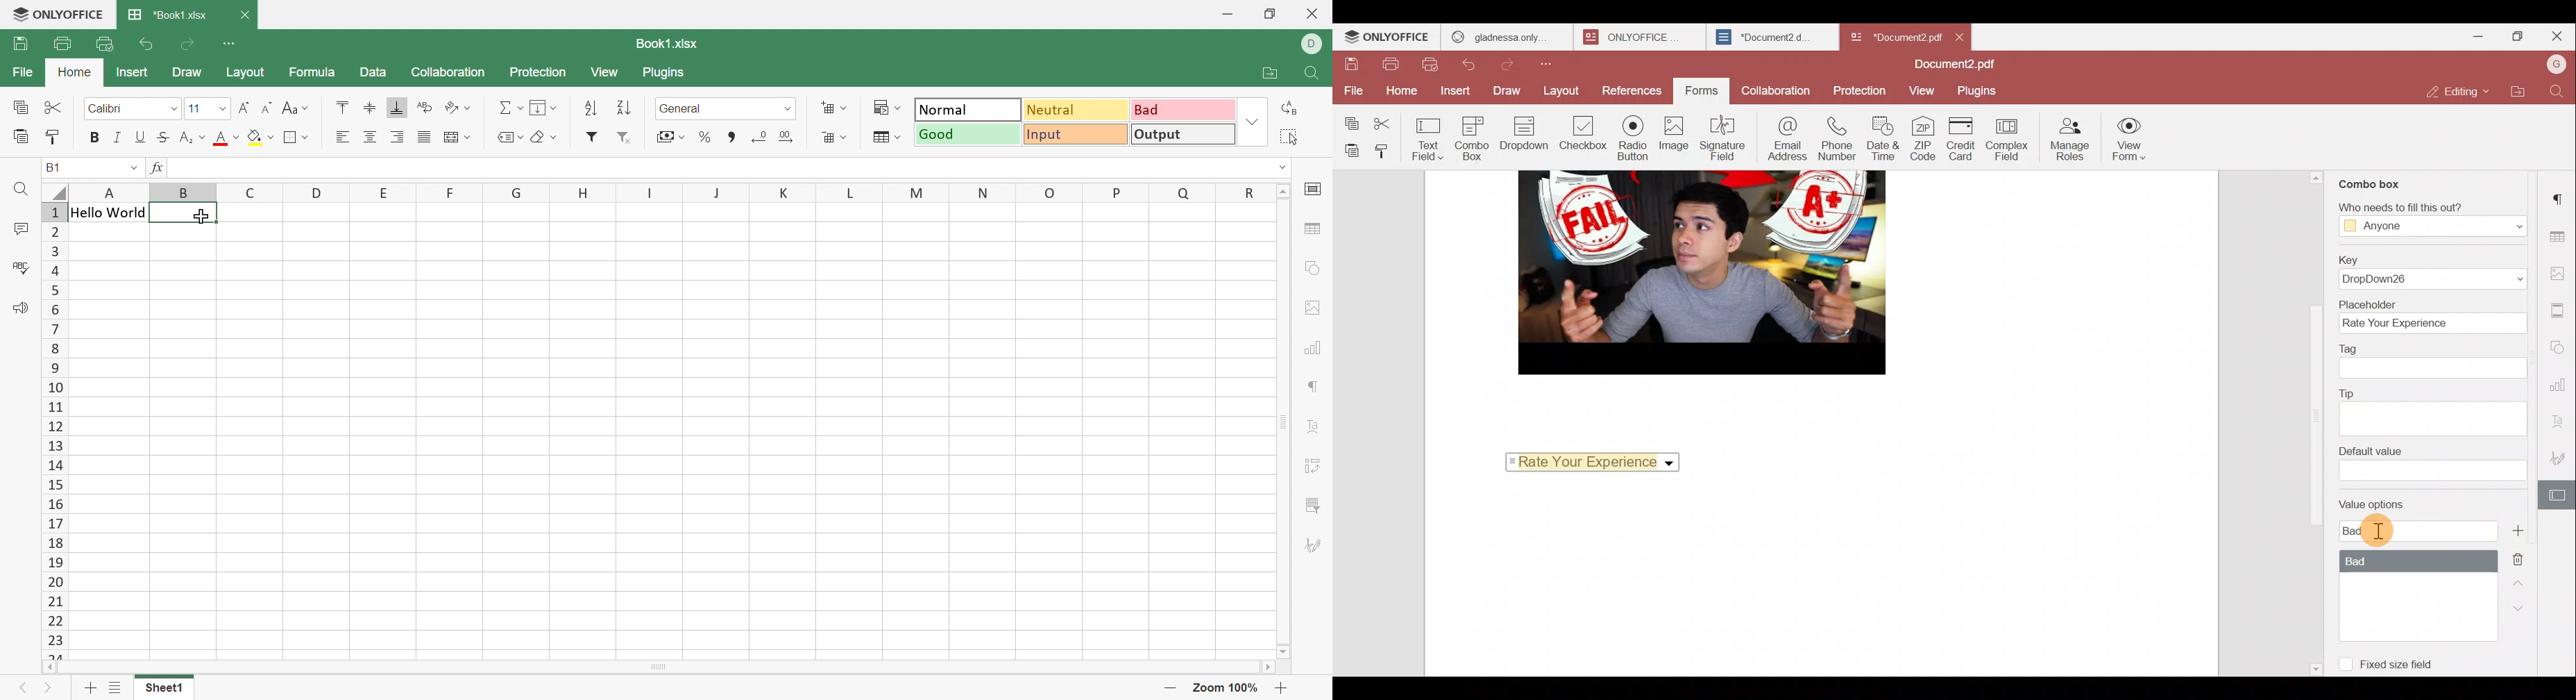  I want to click on Increment font size, so click(246, 108).